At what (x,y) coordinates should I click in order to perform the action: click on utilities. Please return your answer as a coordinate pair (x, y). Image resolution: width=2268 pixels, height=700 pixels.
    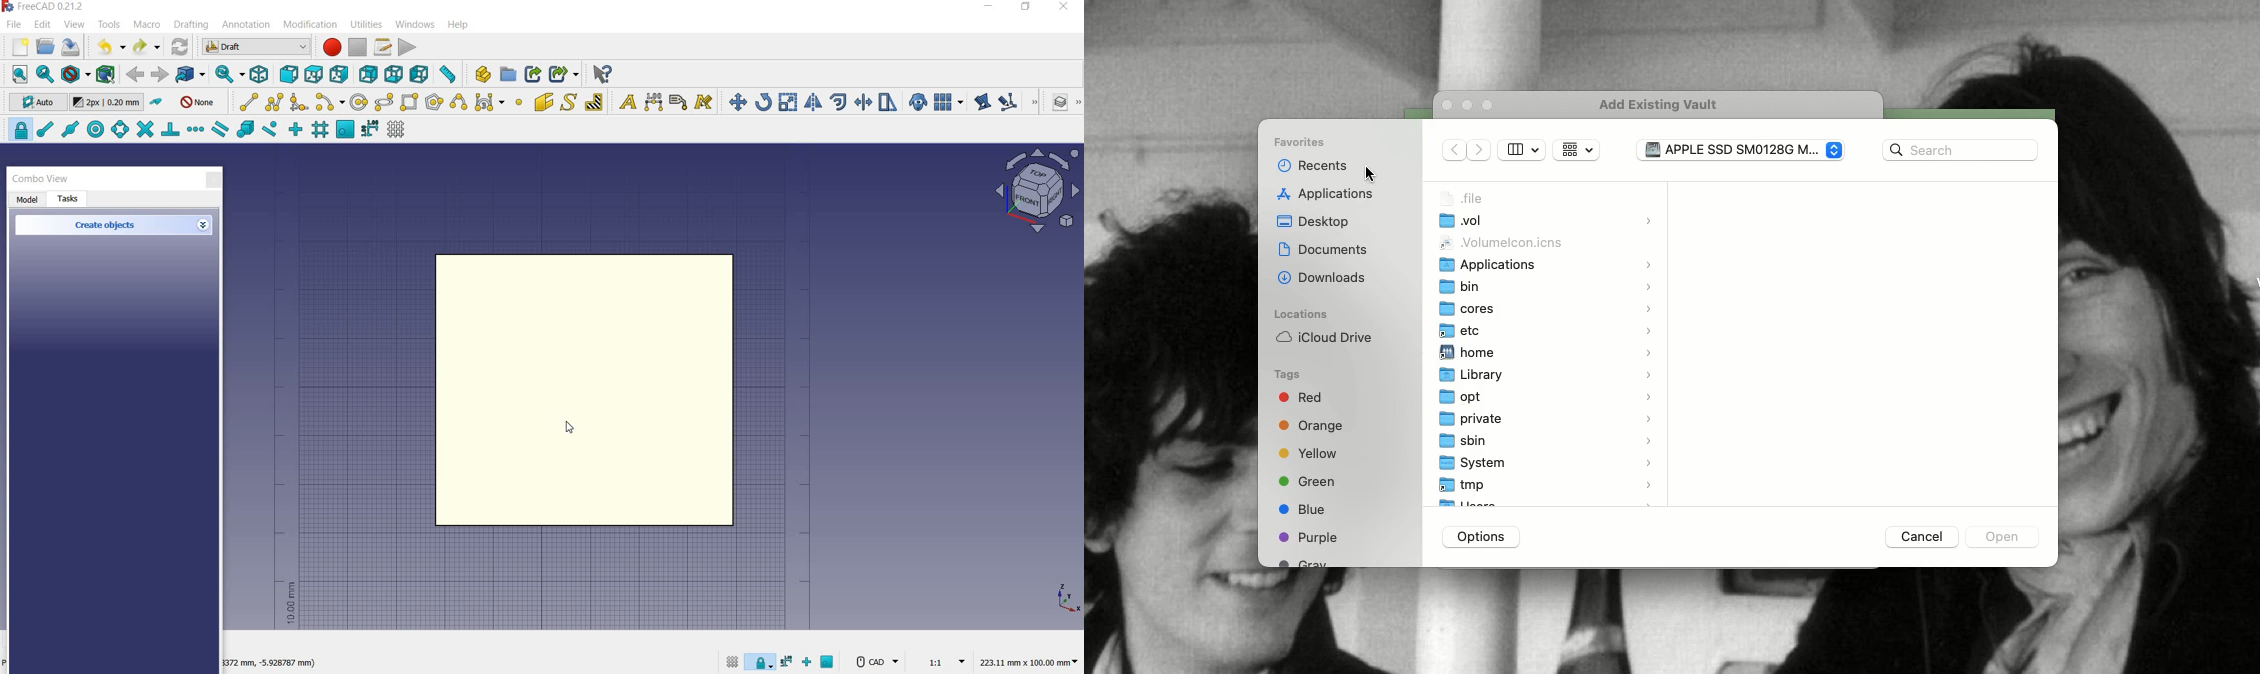
    Looking at the image, I should click on (367, 23).